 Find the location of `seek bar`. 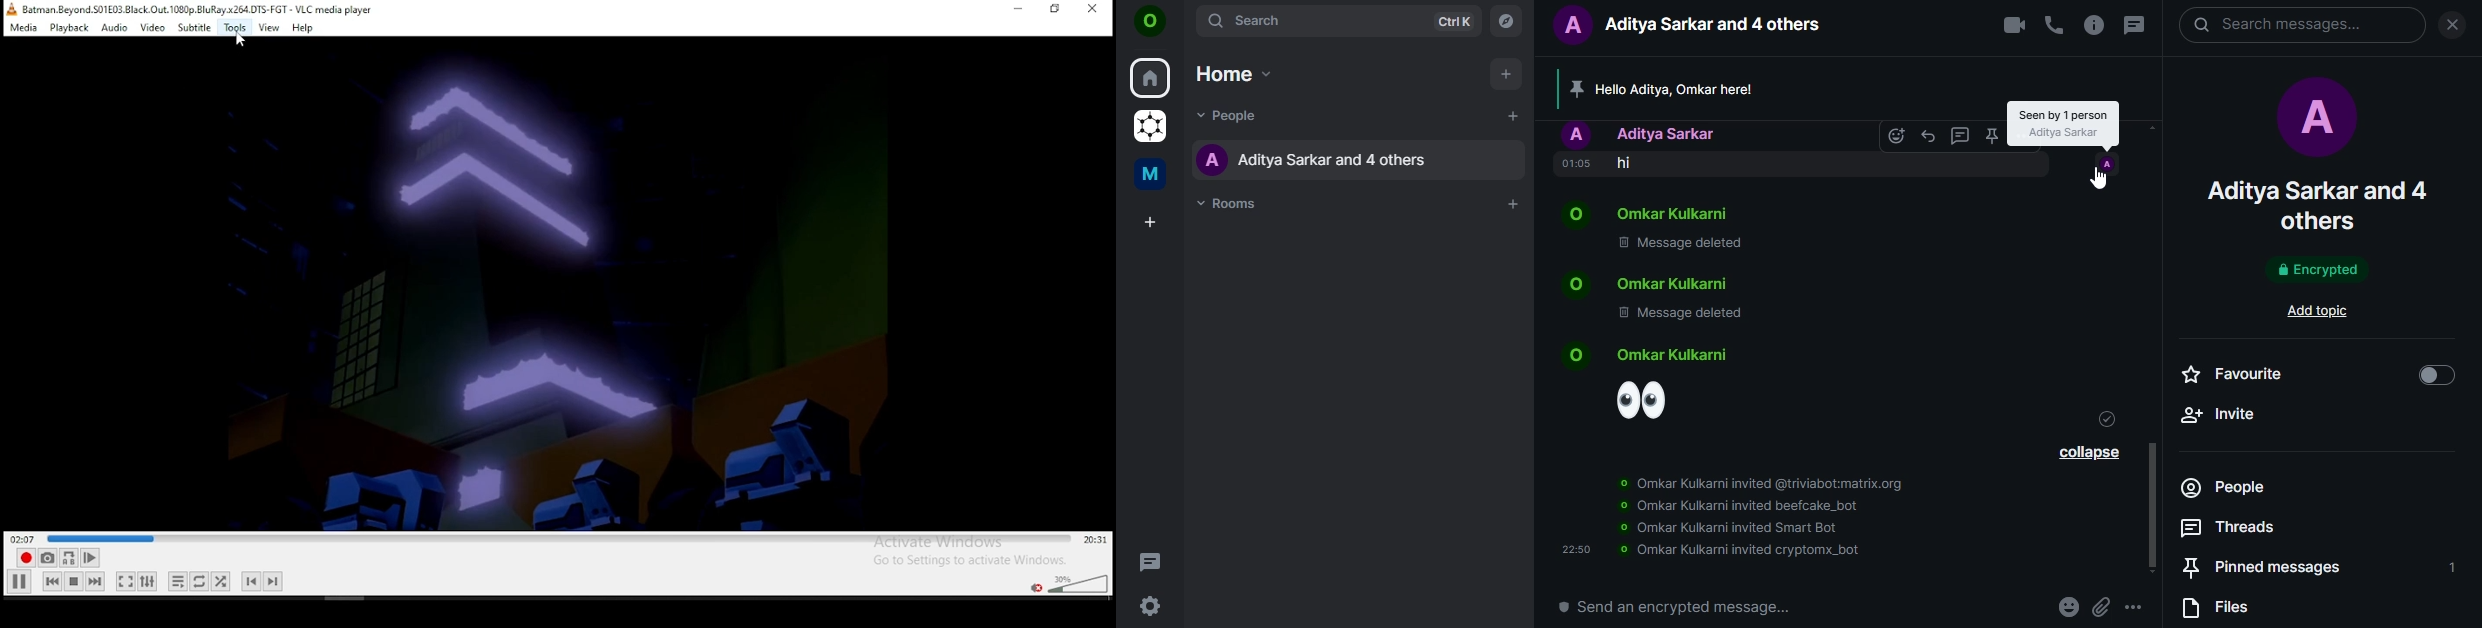

seek bar is located at coordinates (561, 539).